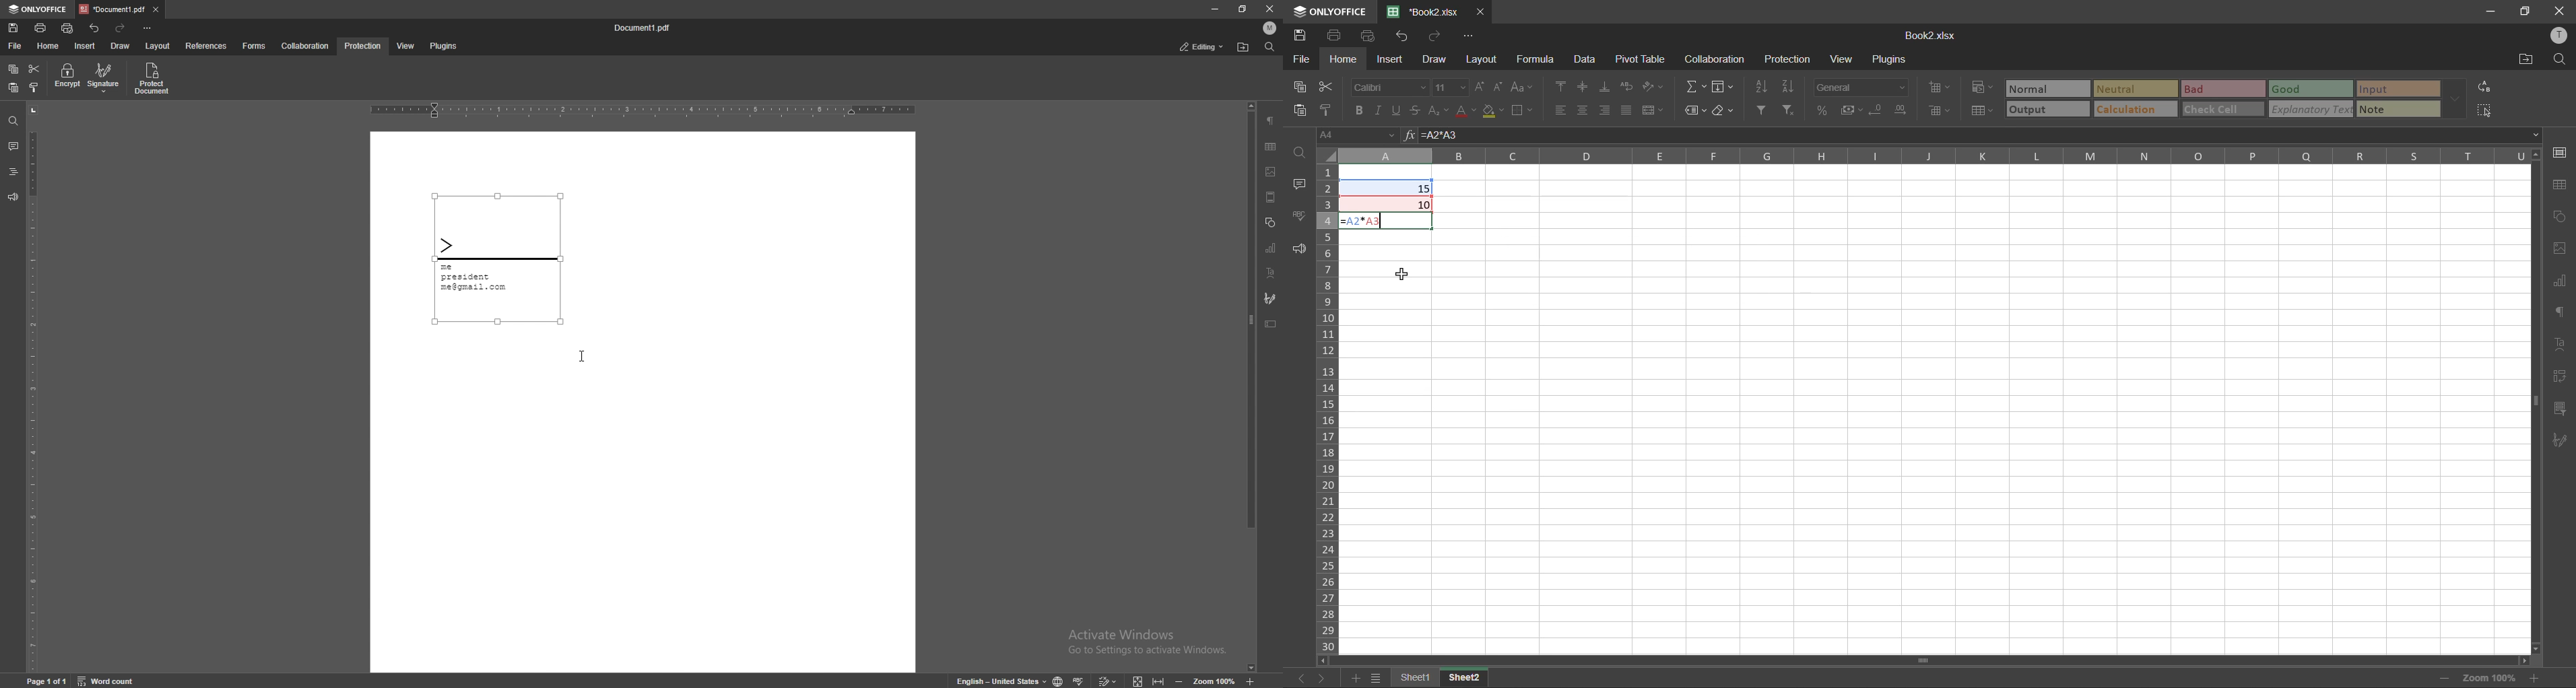  What do you see at coordinates (1134, 679) in the screenshot?
I see `fit to screen` at bounding box center [1134, 679].